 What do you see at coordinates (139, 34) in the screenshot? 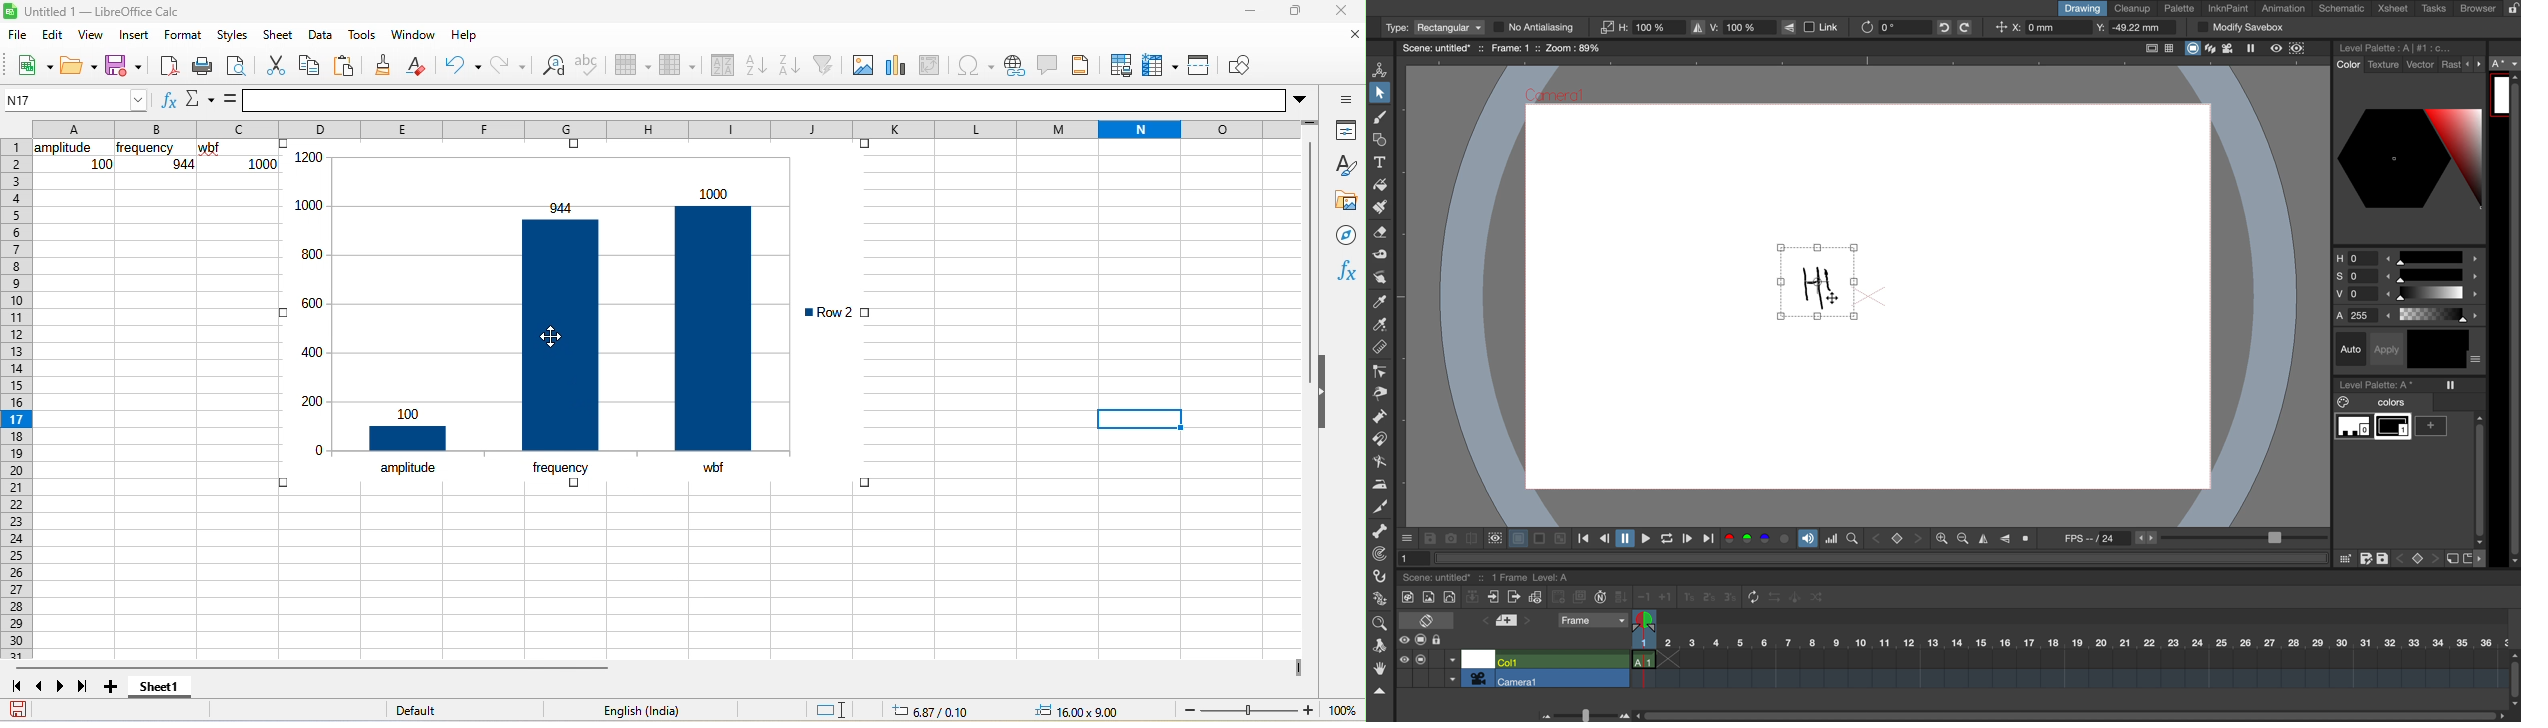
I see `insert` at bounding box center [139, 34].